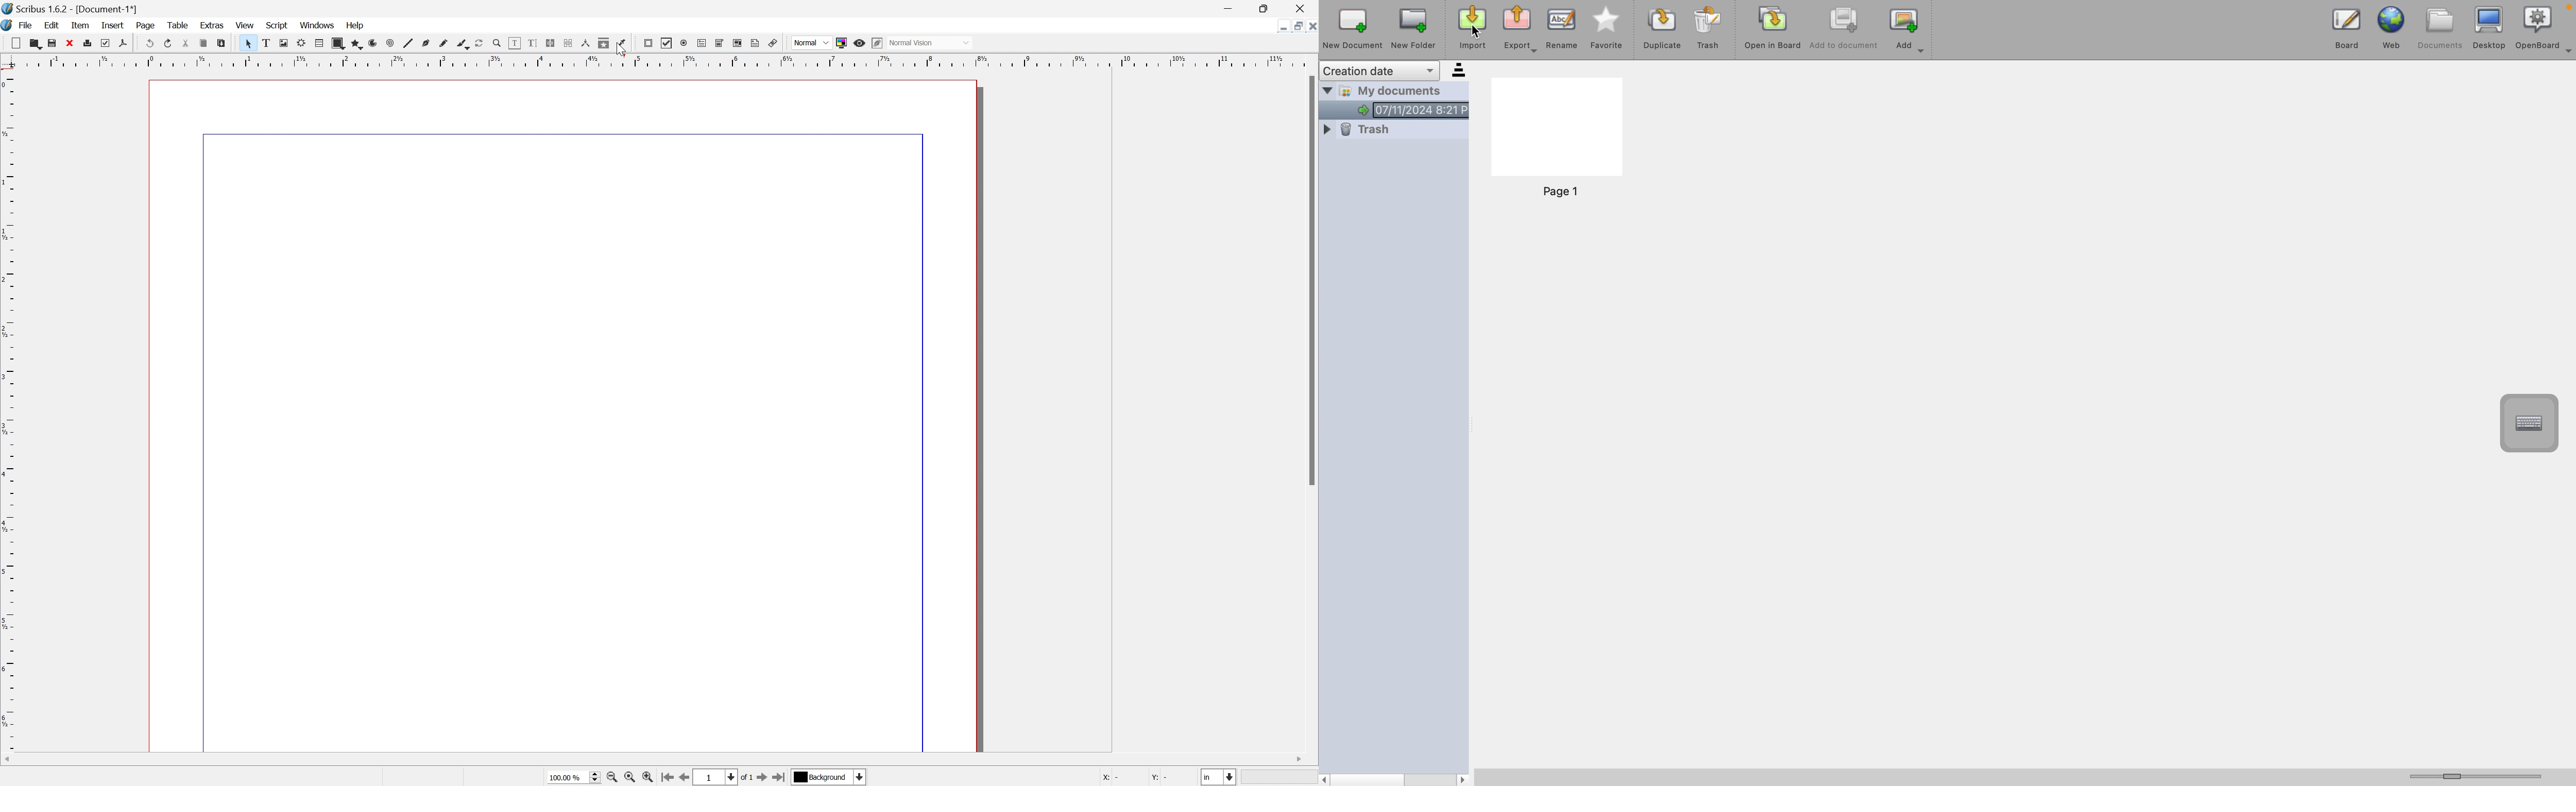 Image resolution: width=2576 pixels, height=812 pixels. Describe the element at coordinates (877, 43) in the screenshot. I see `Edit in preview mode` at that location.